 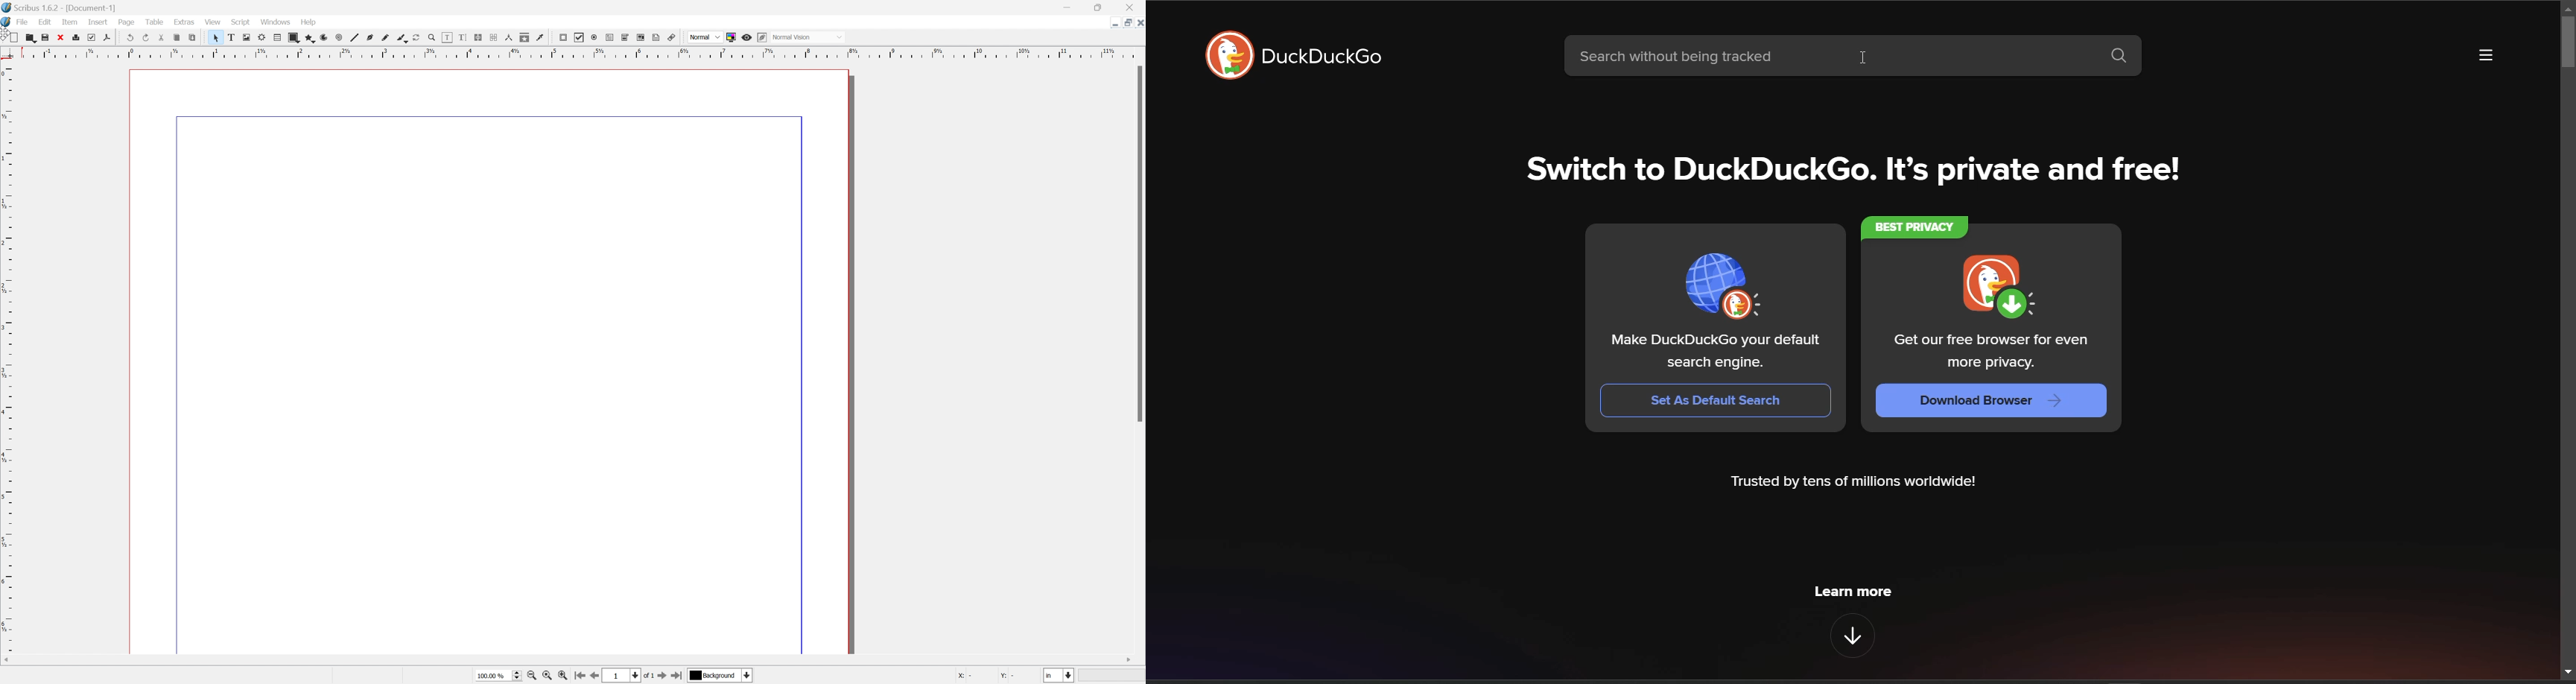 I want to click on 100.00%, so click(x=497, y=675).